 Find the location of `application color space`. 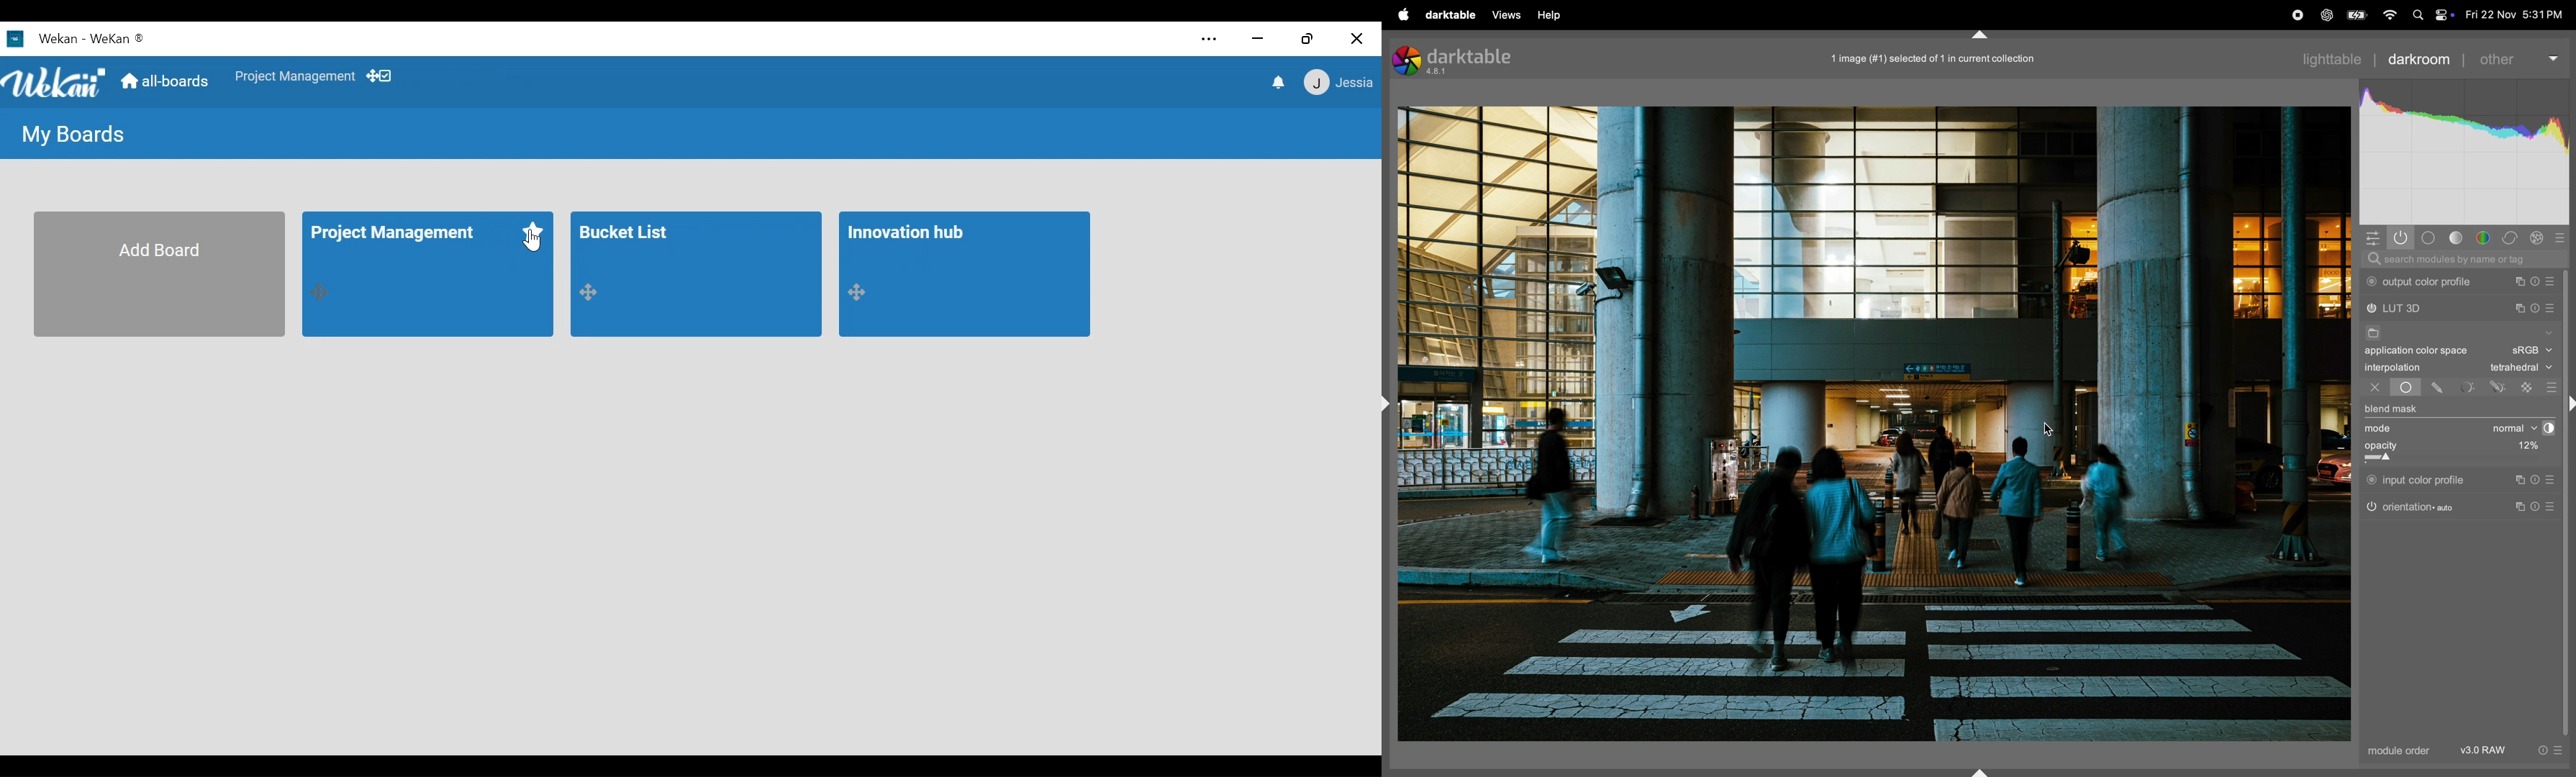

application color space is located at coordinates (2425, 352).